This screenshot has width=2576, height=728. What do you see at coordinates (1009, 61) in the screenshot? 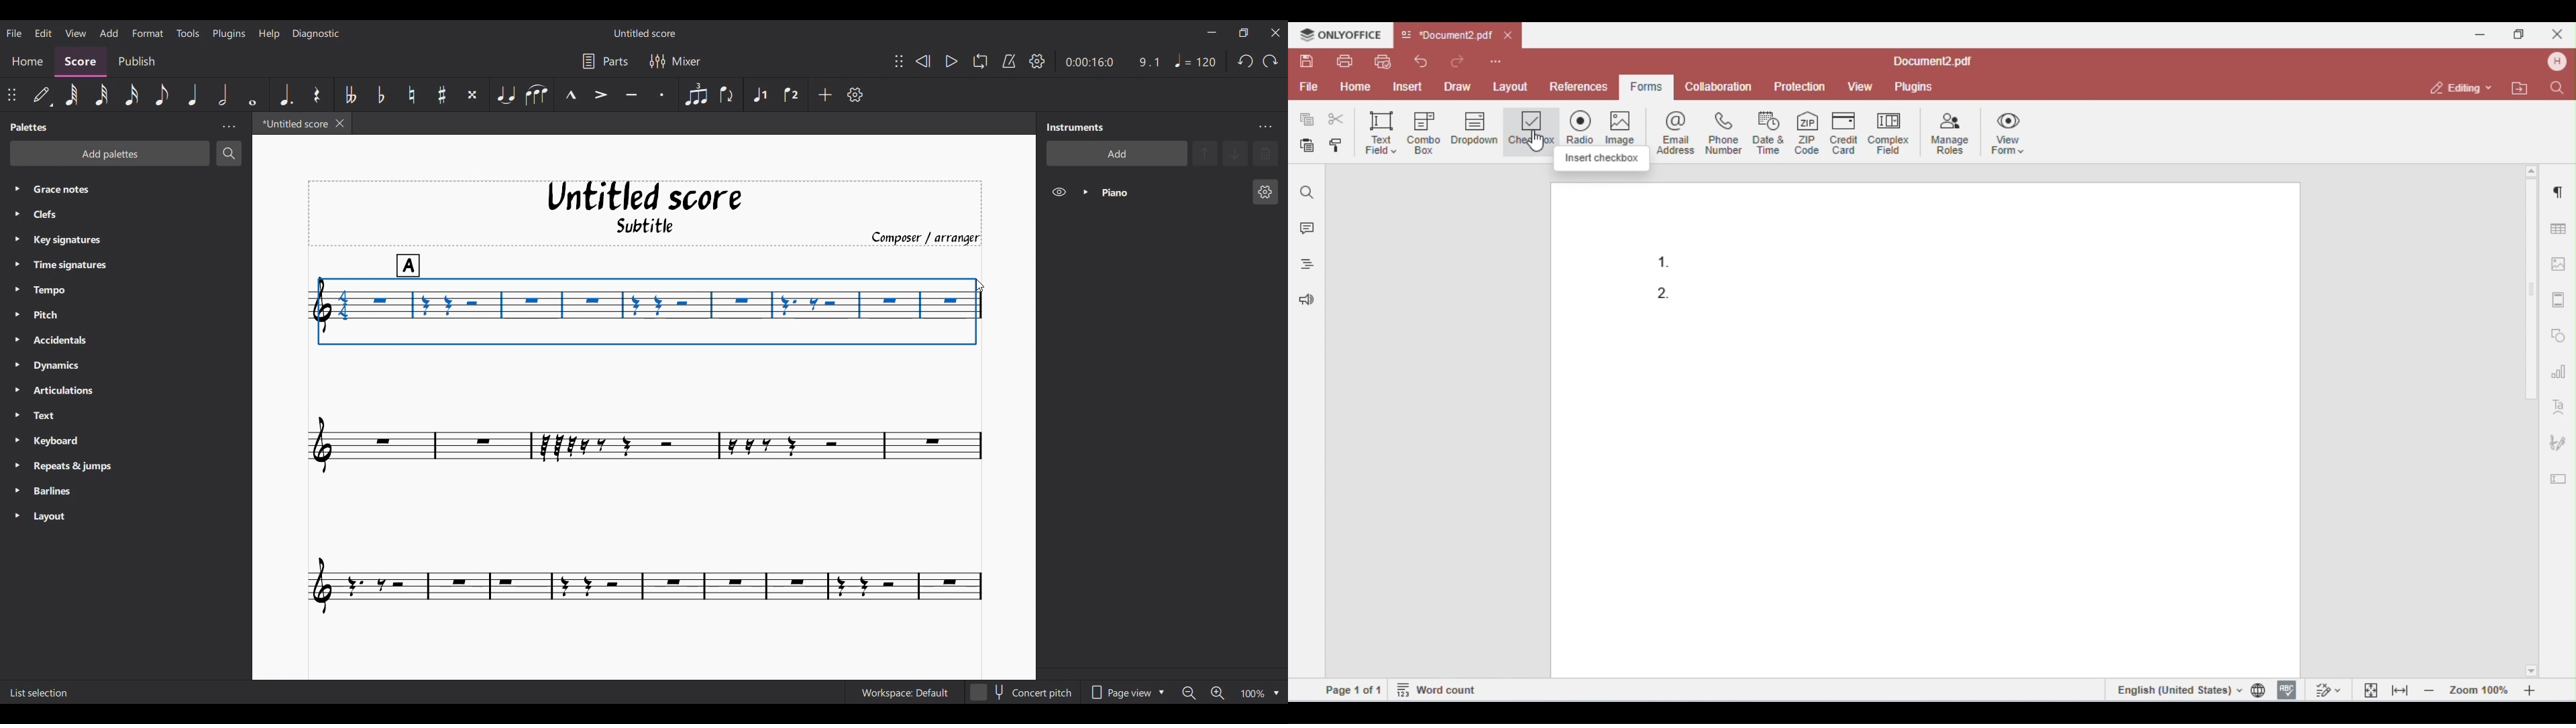
I see `Metronome` at bounding box center [1009, 61].